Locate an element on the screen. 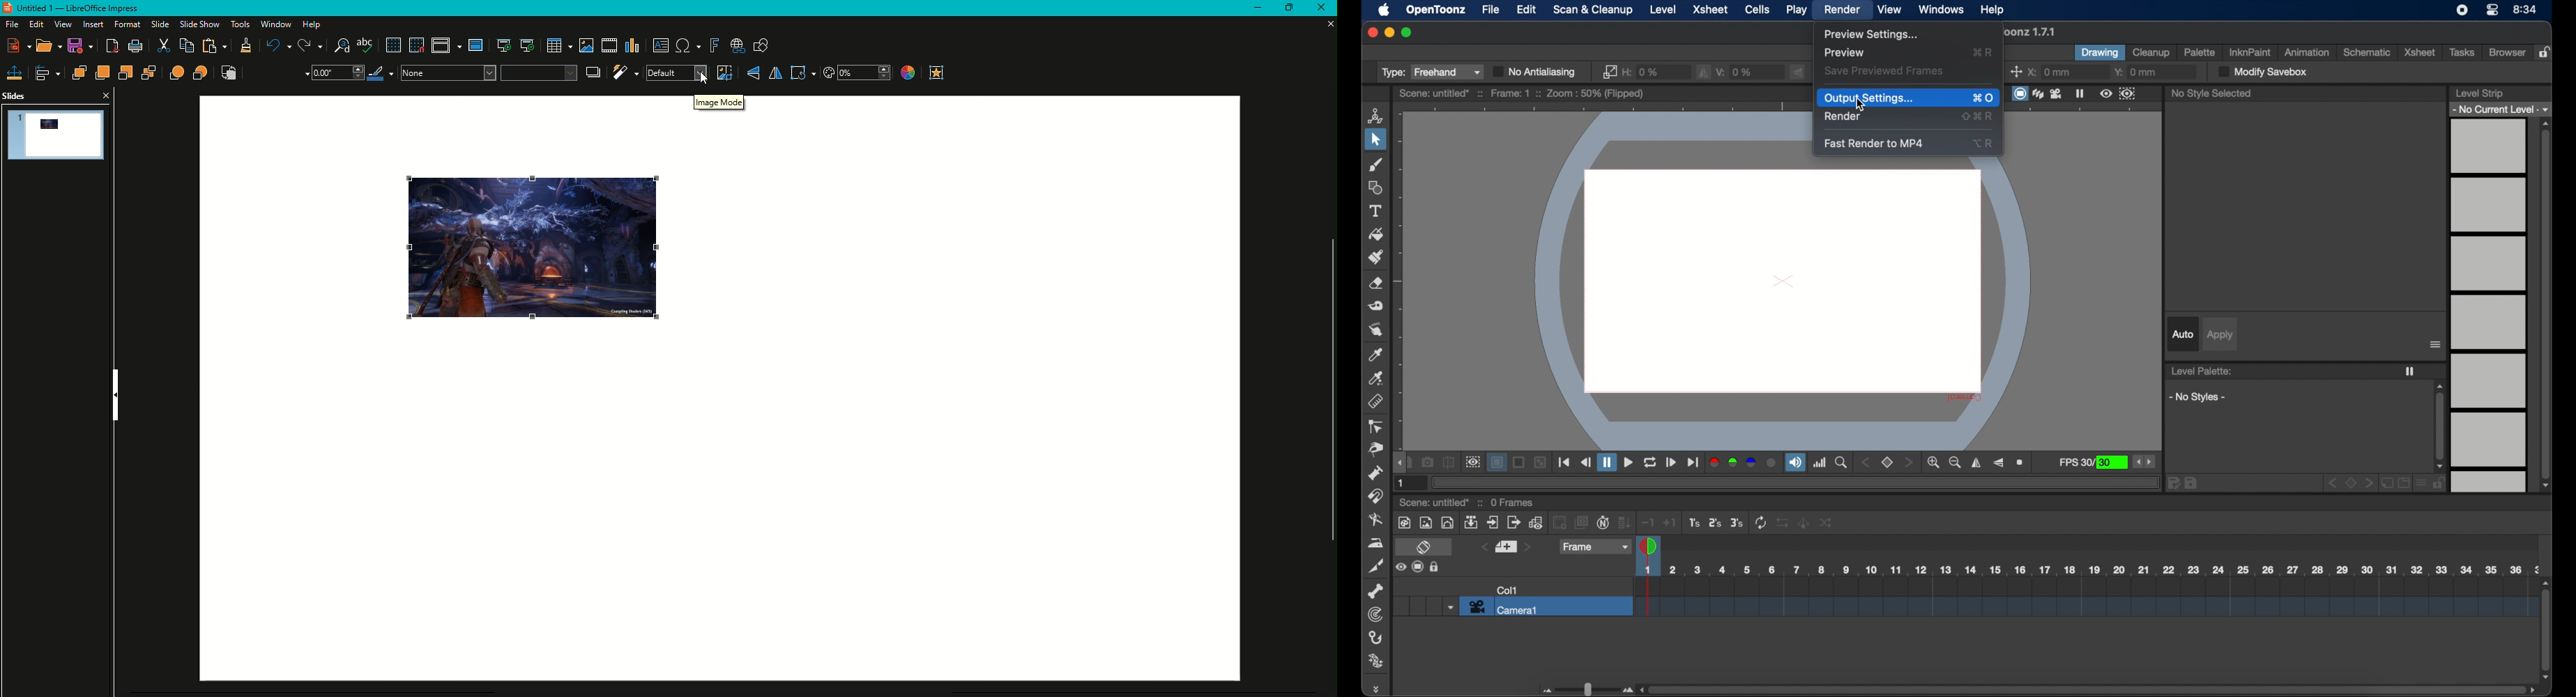  shortcut is located at coordinates (1983, 52).